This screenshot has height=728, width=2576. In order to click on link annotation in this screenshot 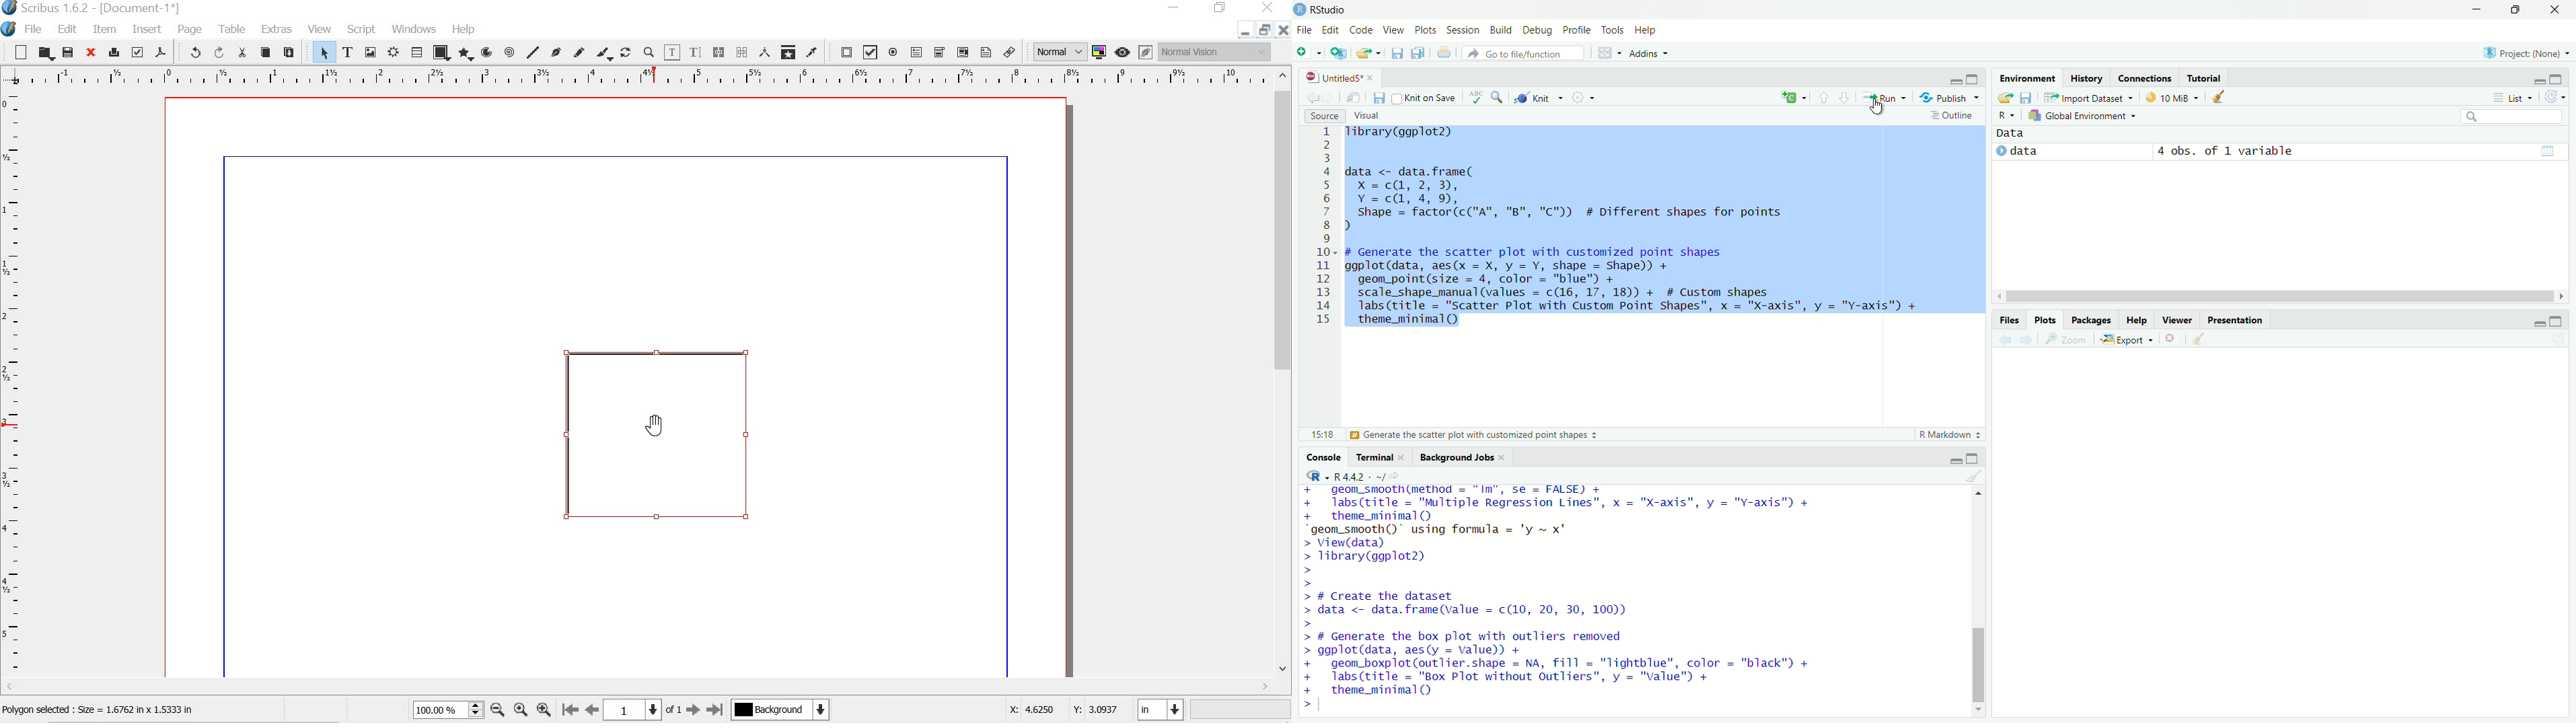, I will do `click(1012, 52)`.